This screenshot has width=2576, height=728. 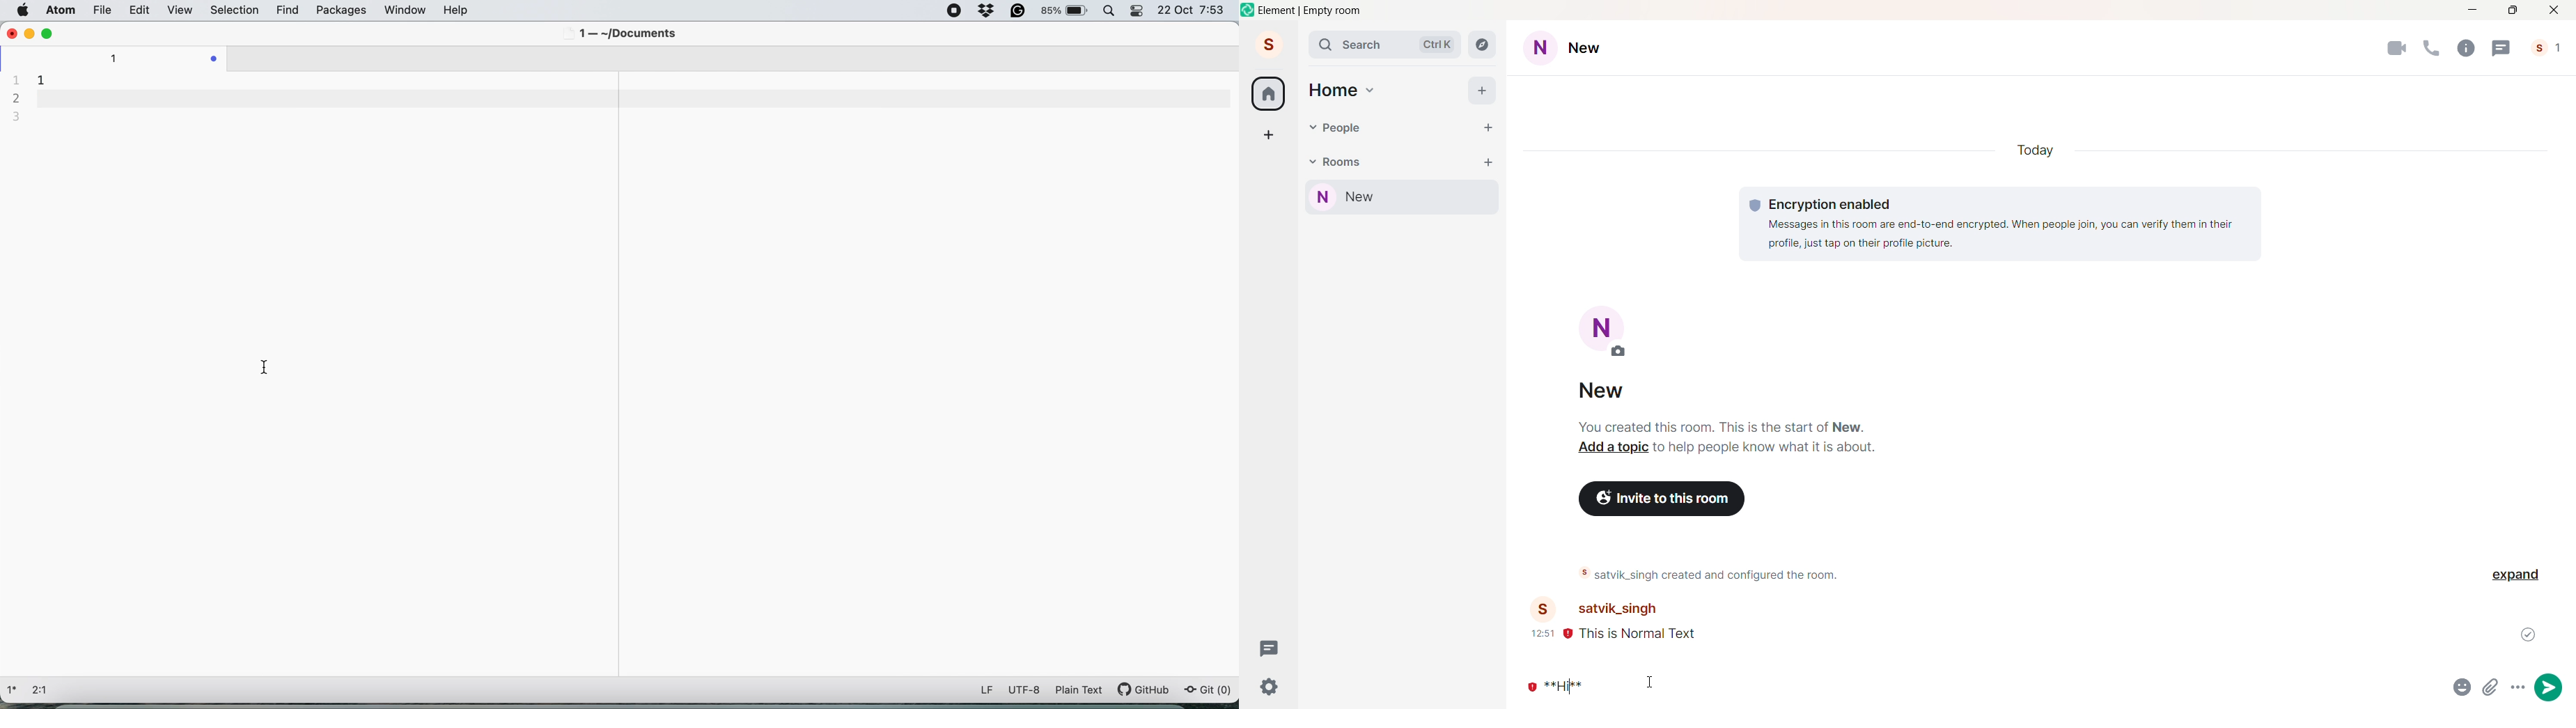 What do you see at coordinates (1732, 575) in the screenshot?
I see `satvik_singh created and configured the room.` at bounding box center [1732, 575].